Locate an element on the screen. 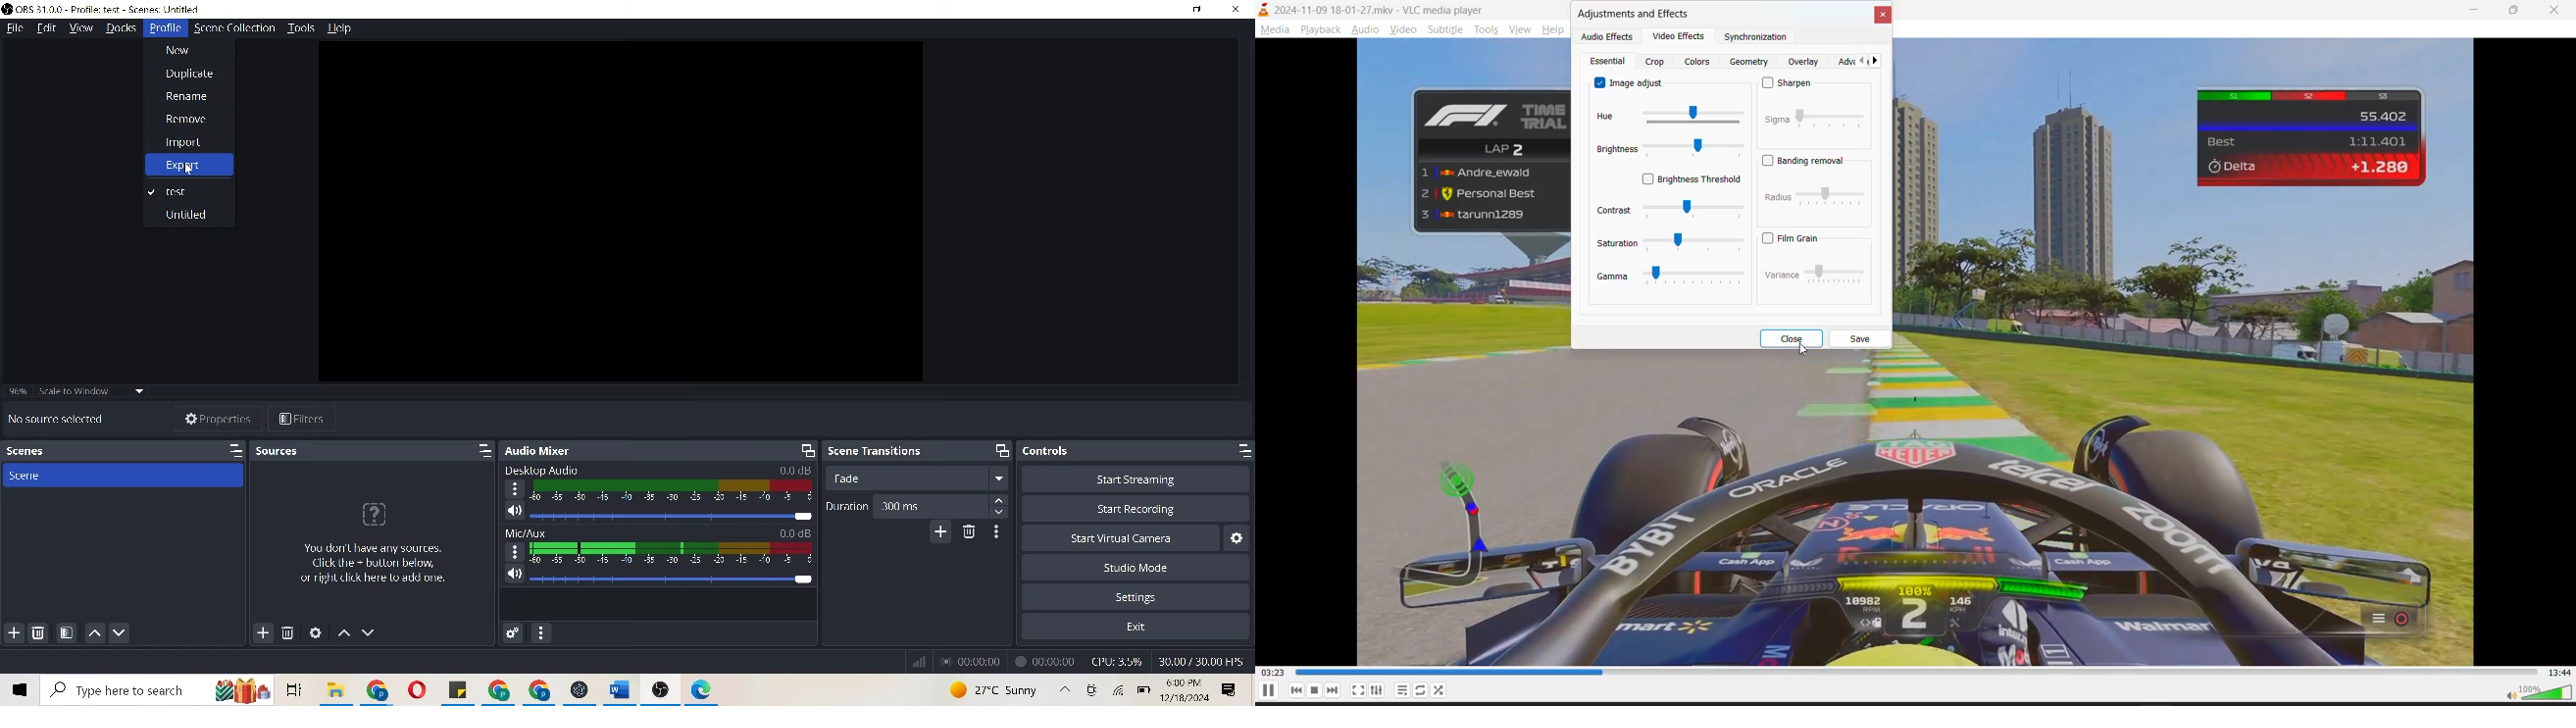  remove is located at coordinates (287, 634).